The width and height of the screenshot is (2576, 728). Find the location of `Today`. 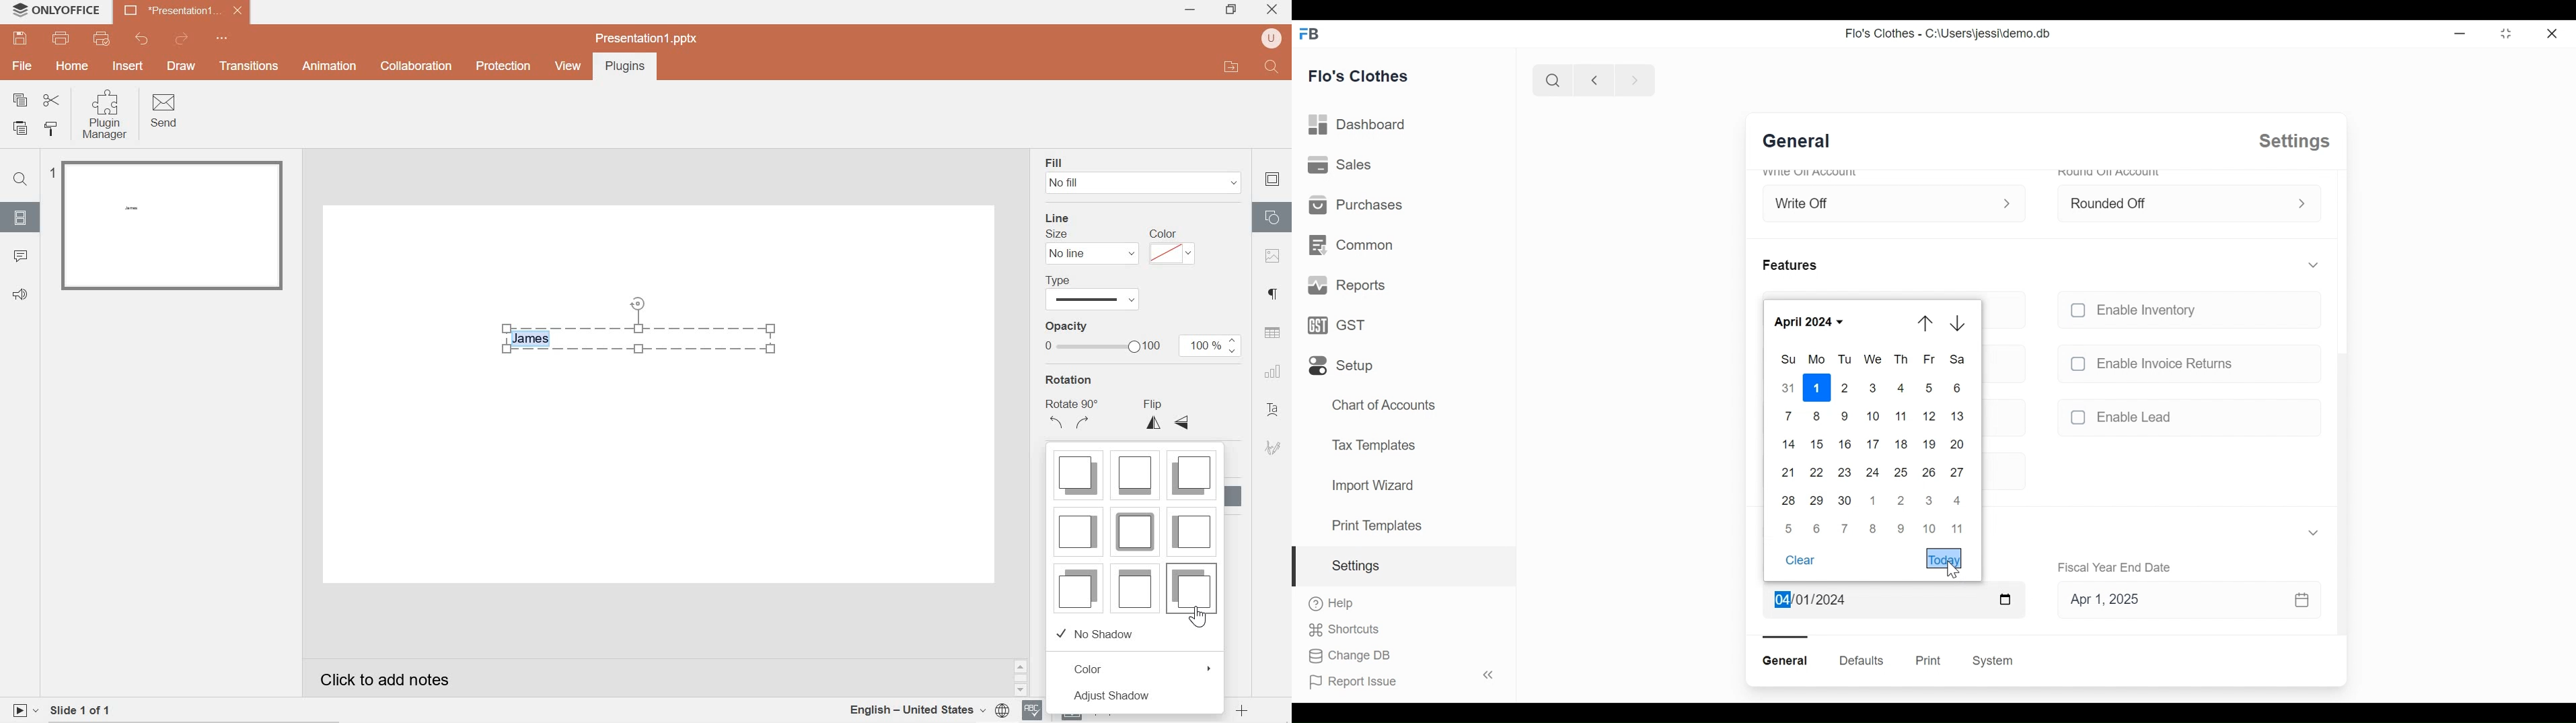

Today is located at coordinates (1947, 559).